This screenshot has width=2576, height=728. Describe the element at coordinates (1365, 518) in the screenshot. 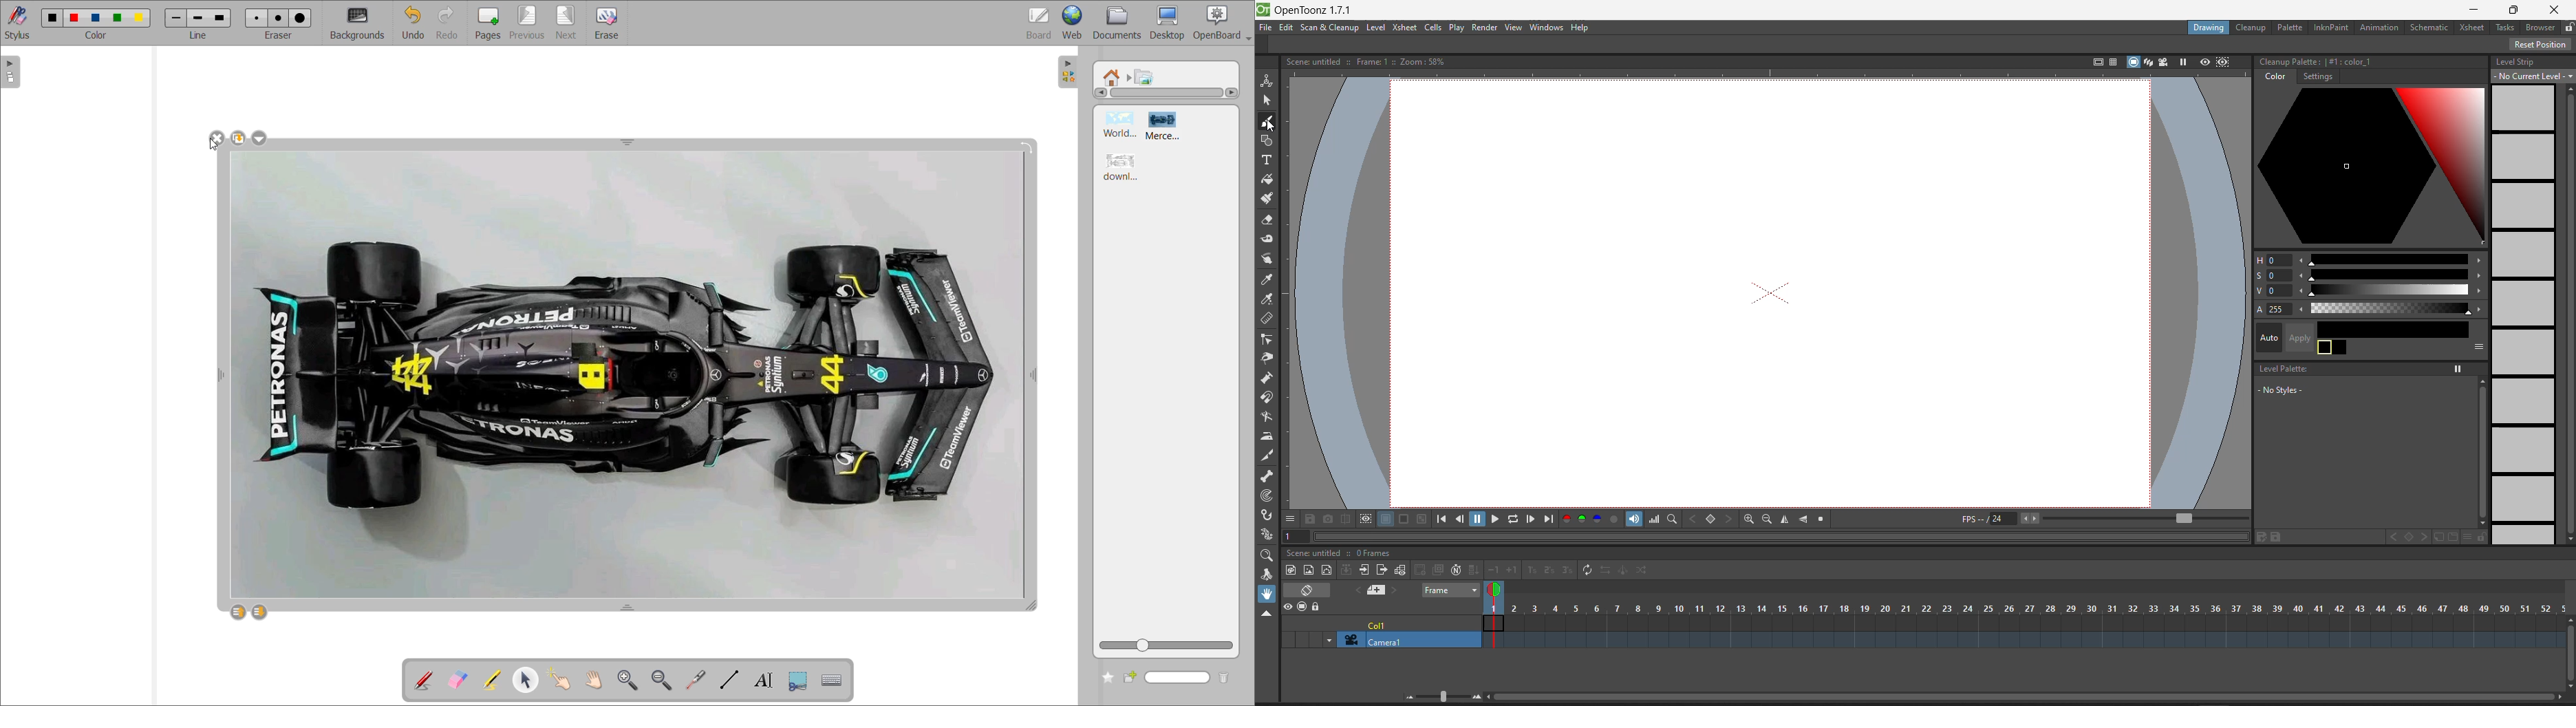

I see `define sub camera` at that location.